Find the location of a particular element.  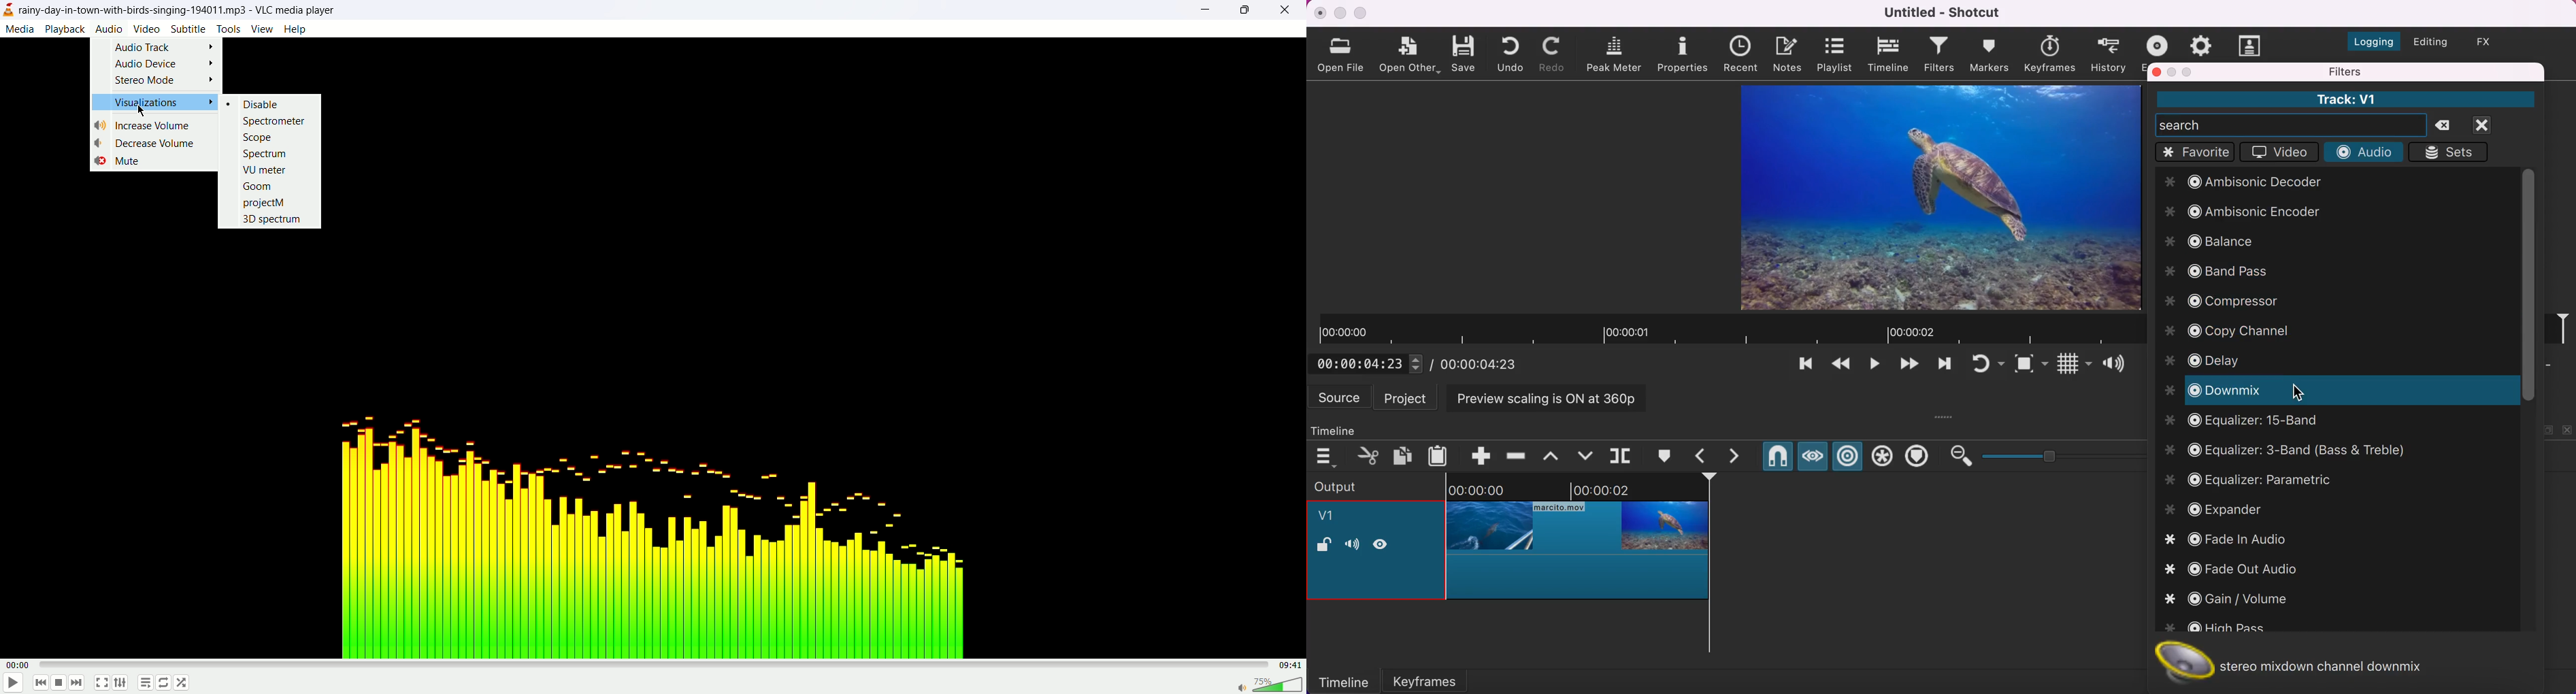

output is located at coordinates (1362, 486).